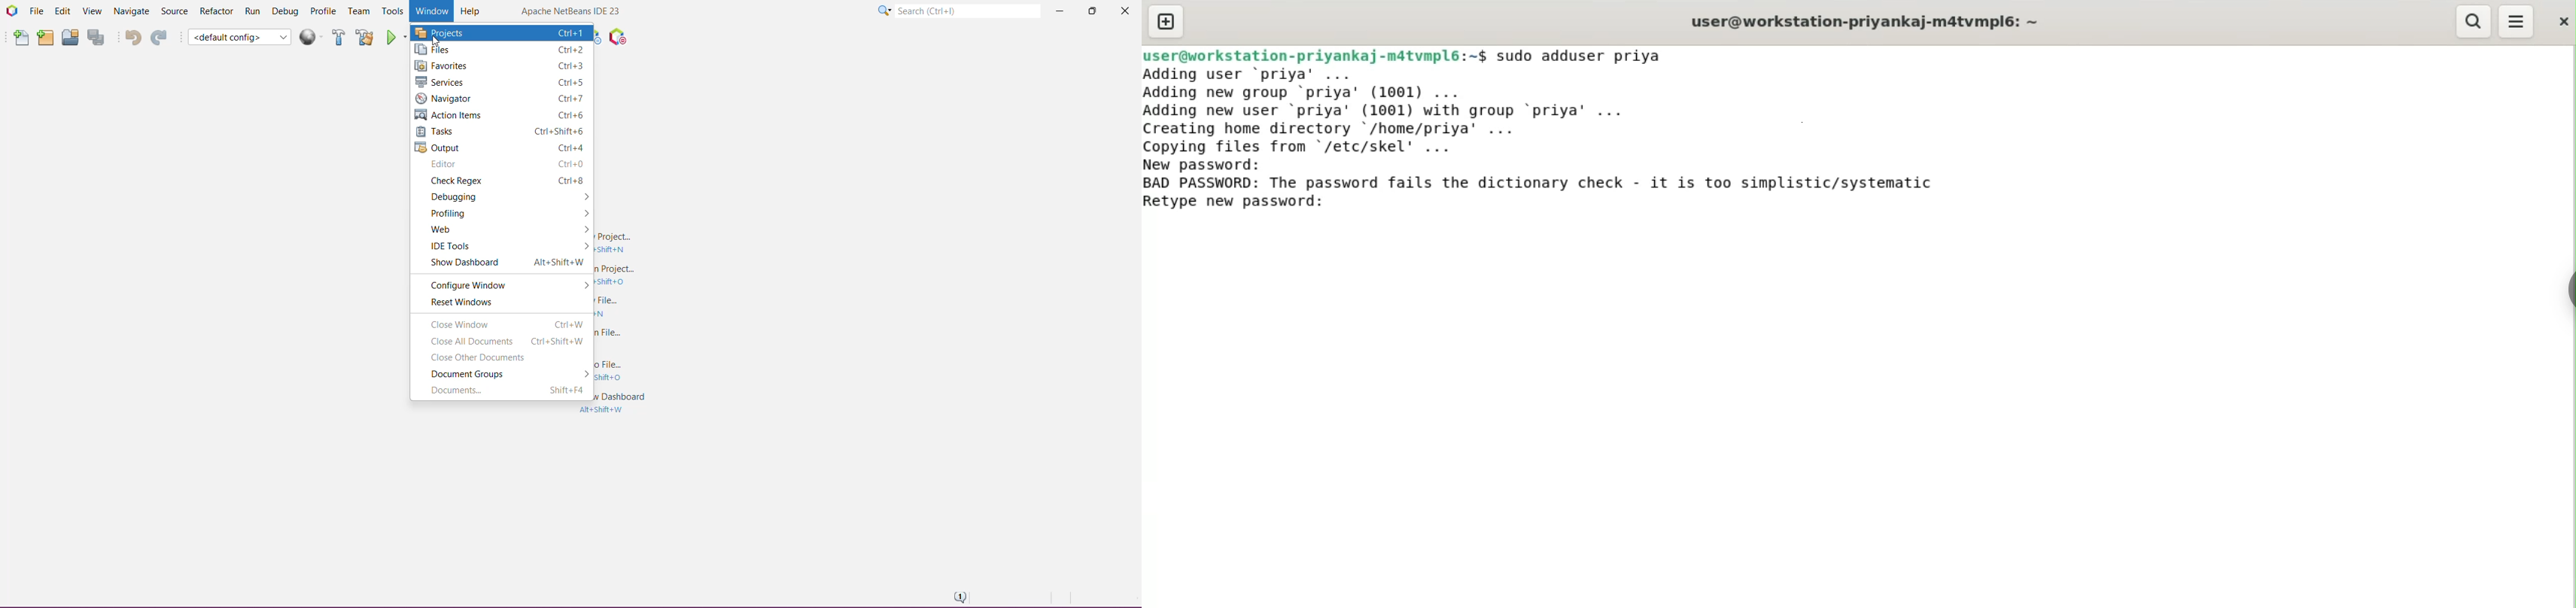  I want to click on Search, so click(968, 10).